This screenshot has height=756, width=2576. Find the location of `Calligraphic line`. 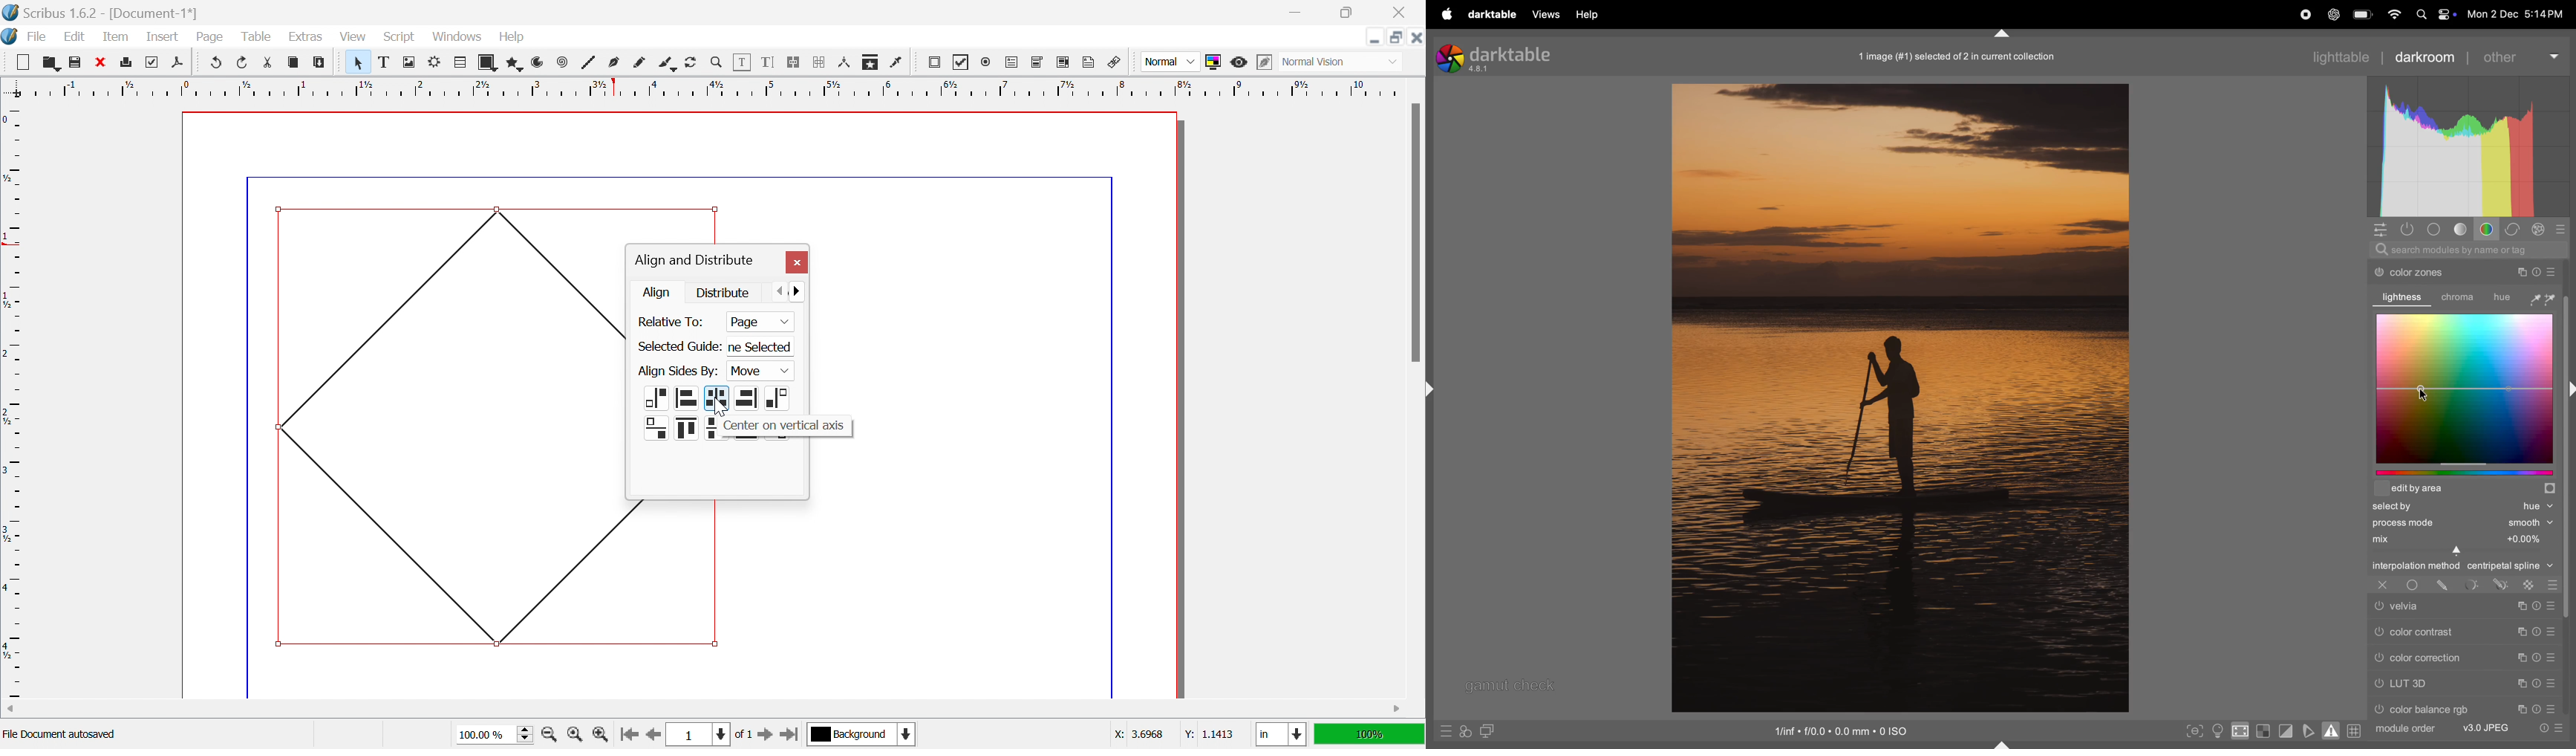

Calligraphic line is located at coordinates (667, 65).